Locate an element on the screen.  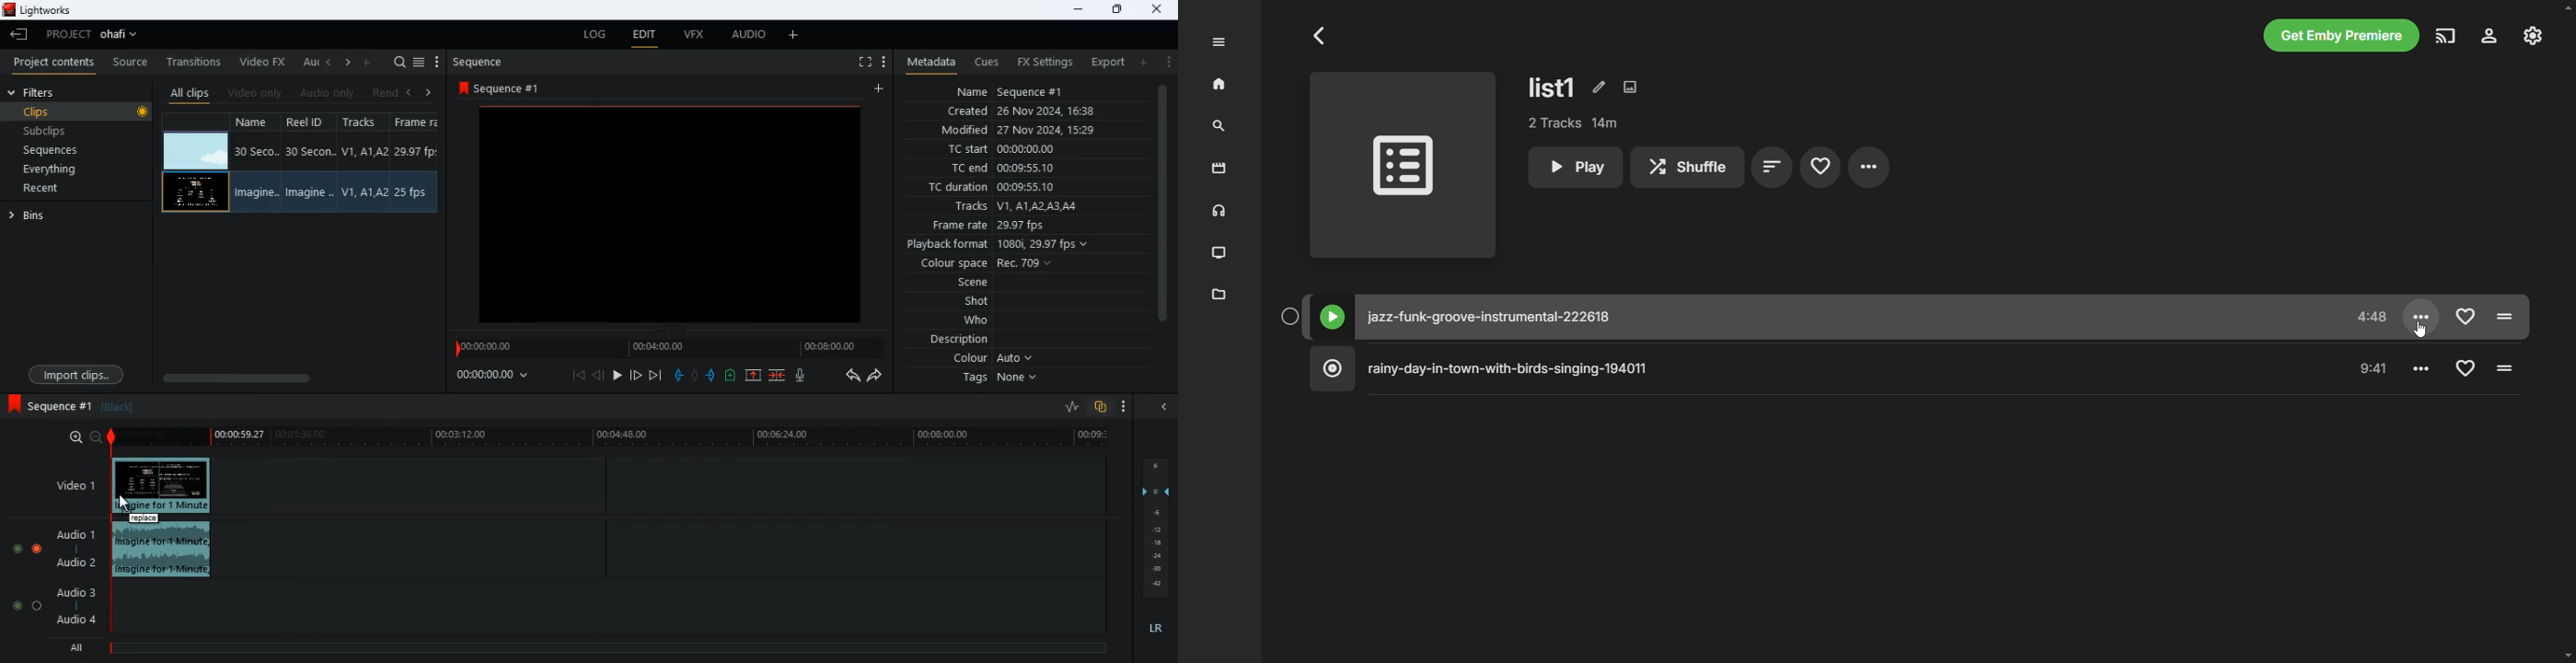
lightworks is located at coordinates (43, 11).